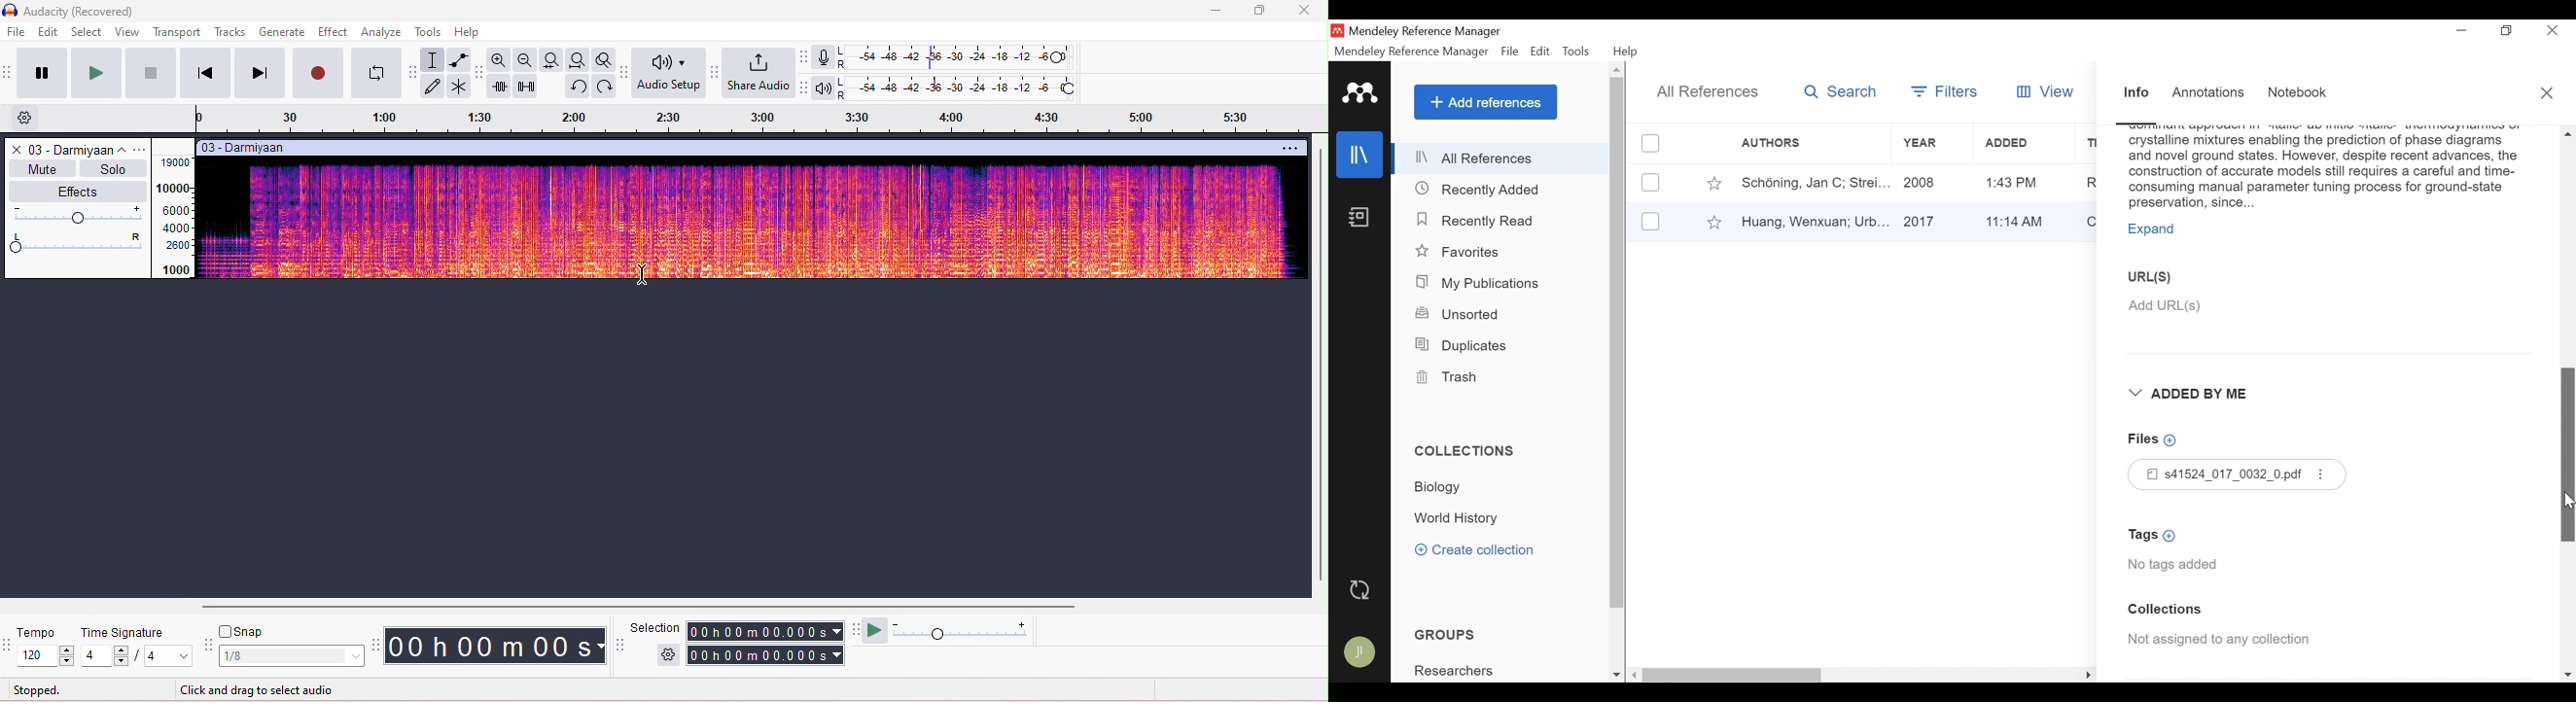 The width and height of the screenshot is (2576, 728). I want to click on close, so click(15, 149).